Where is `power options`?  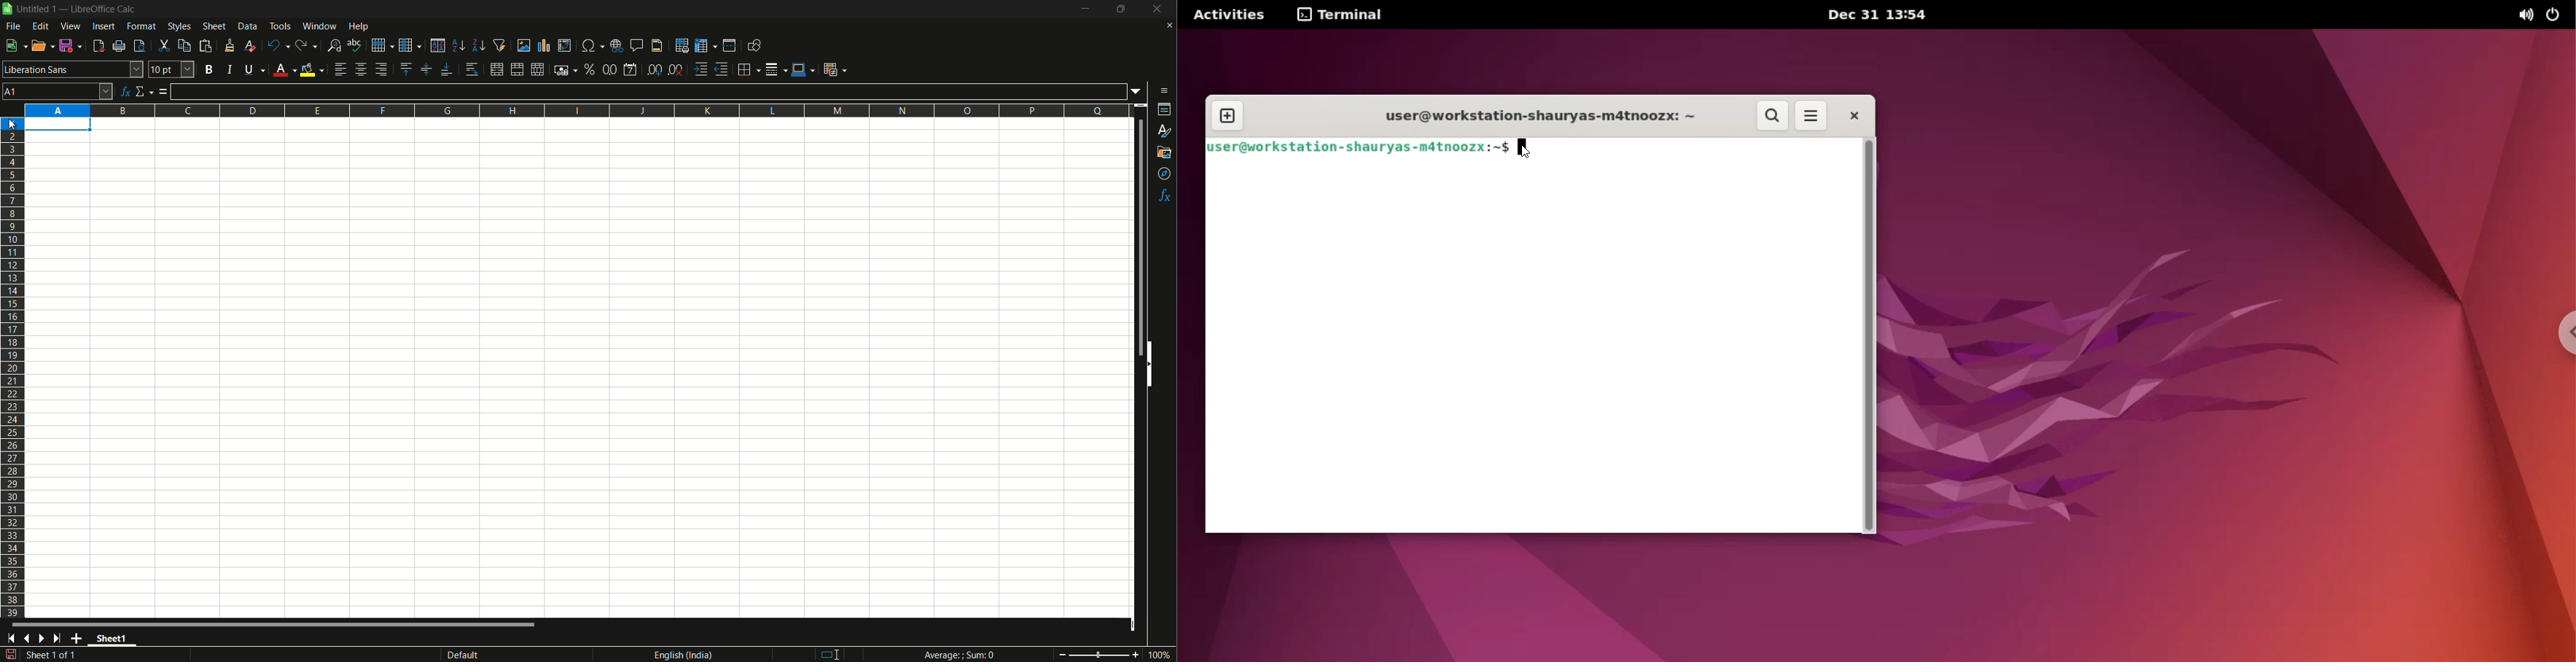 power options is located at coordinates (2557, 13).